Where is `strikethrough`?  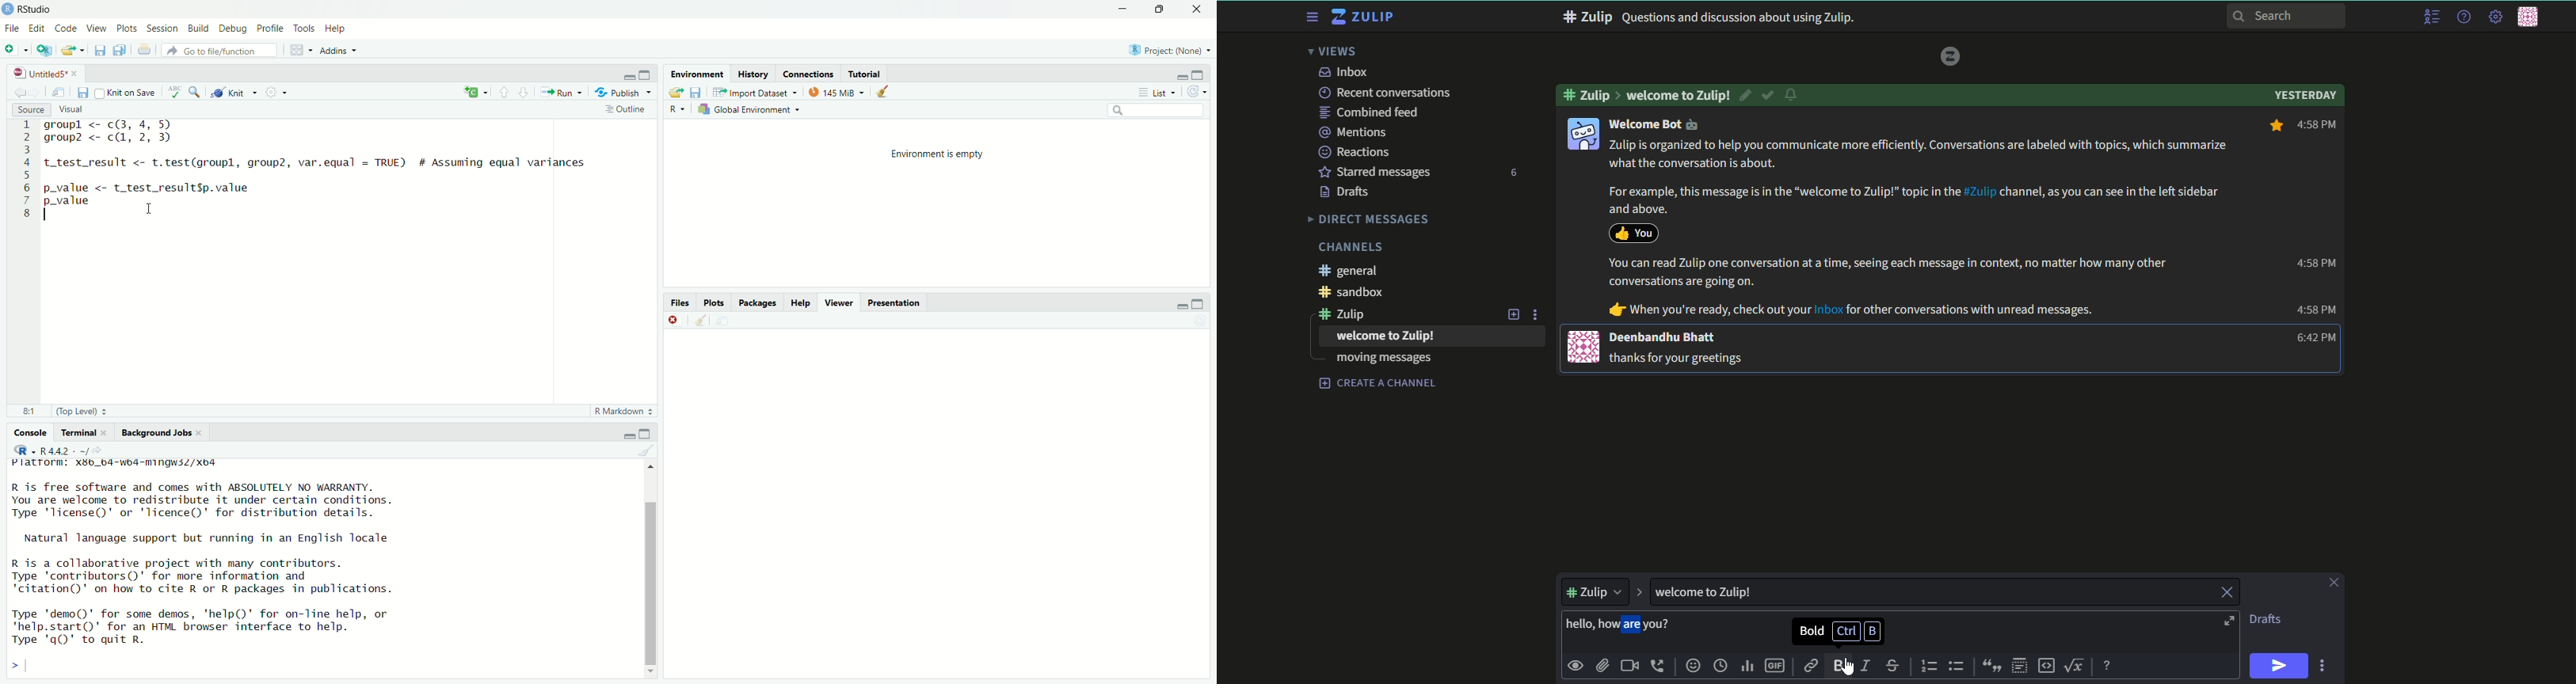 strikethrough is located at coordinates (1893, 666).